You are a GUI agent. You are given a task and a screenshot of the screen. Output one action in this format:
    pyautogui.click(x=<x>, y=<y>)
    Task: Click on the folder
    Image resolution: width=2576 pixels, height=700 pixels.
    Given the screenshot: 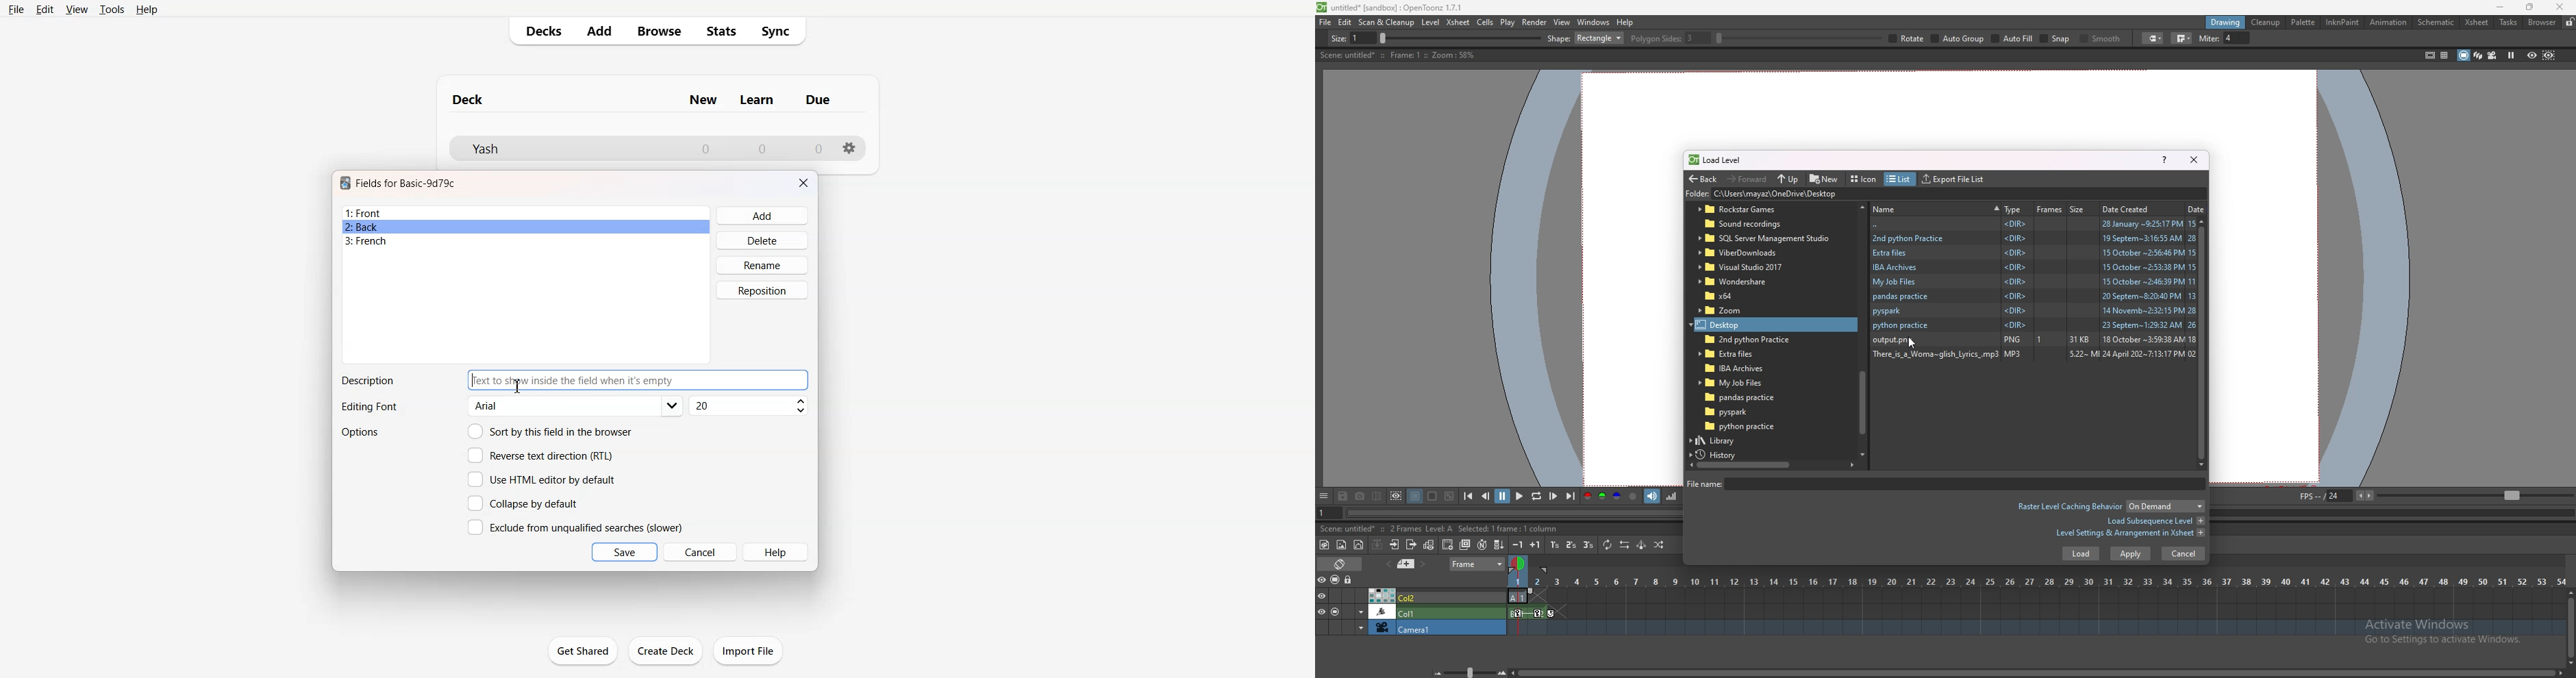 What is the action you would take?
    pyautogui.click(x=1748, y=252)
    